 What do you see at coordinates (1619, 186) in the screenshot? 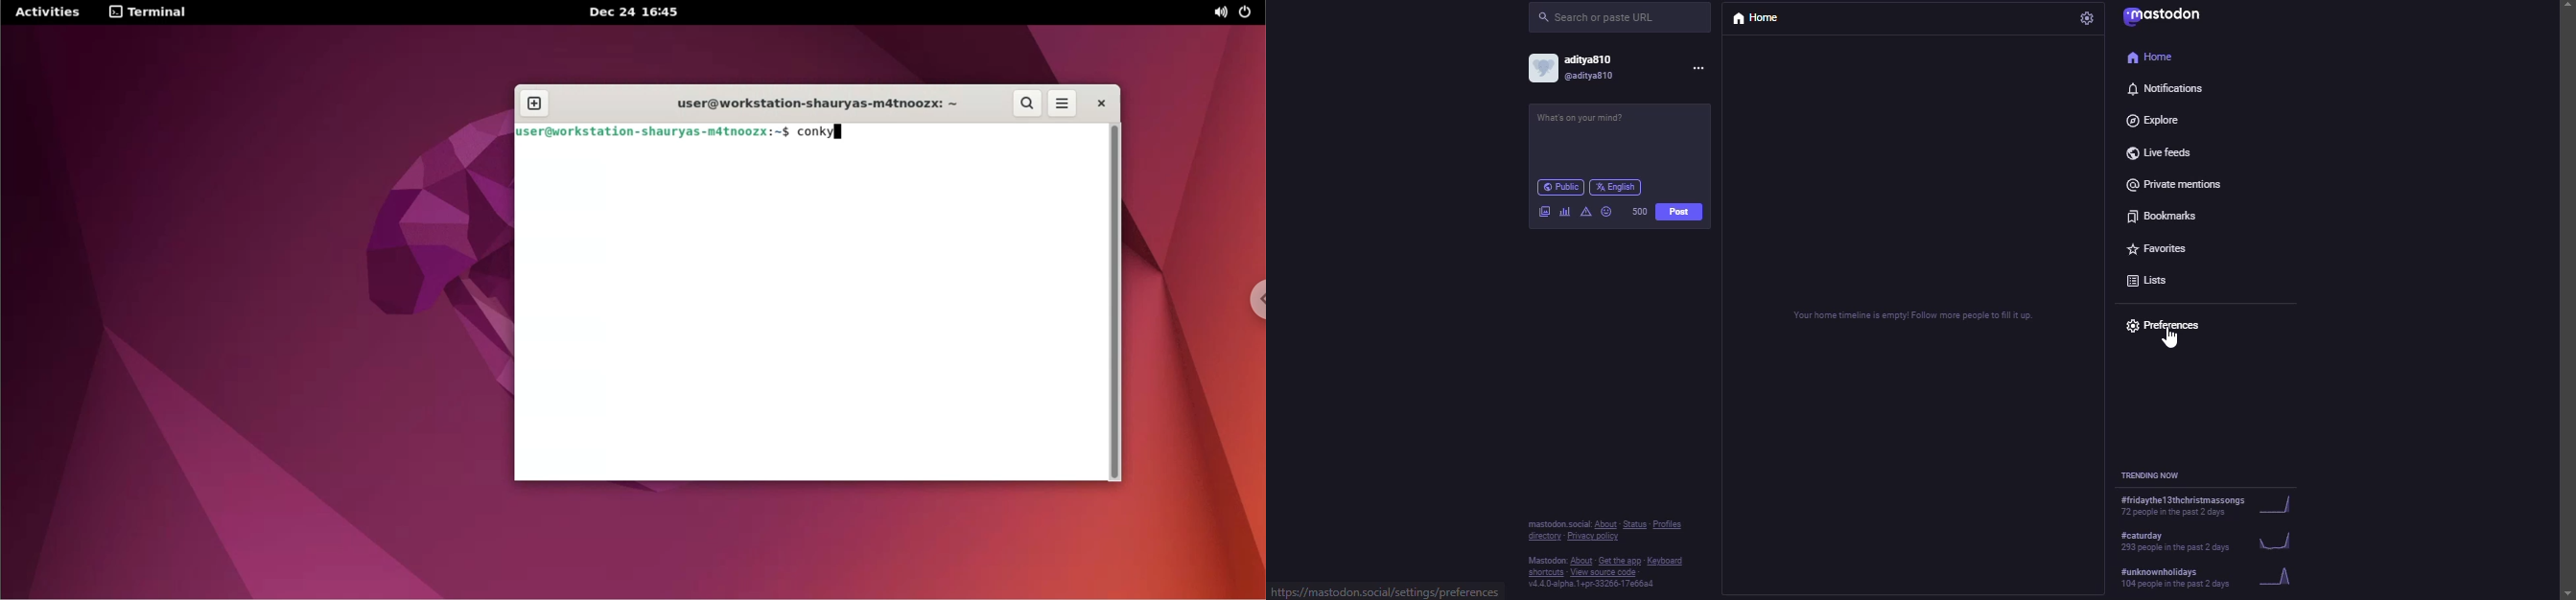
I see `english` at bounding box center [1619, 186].